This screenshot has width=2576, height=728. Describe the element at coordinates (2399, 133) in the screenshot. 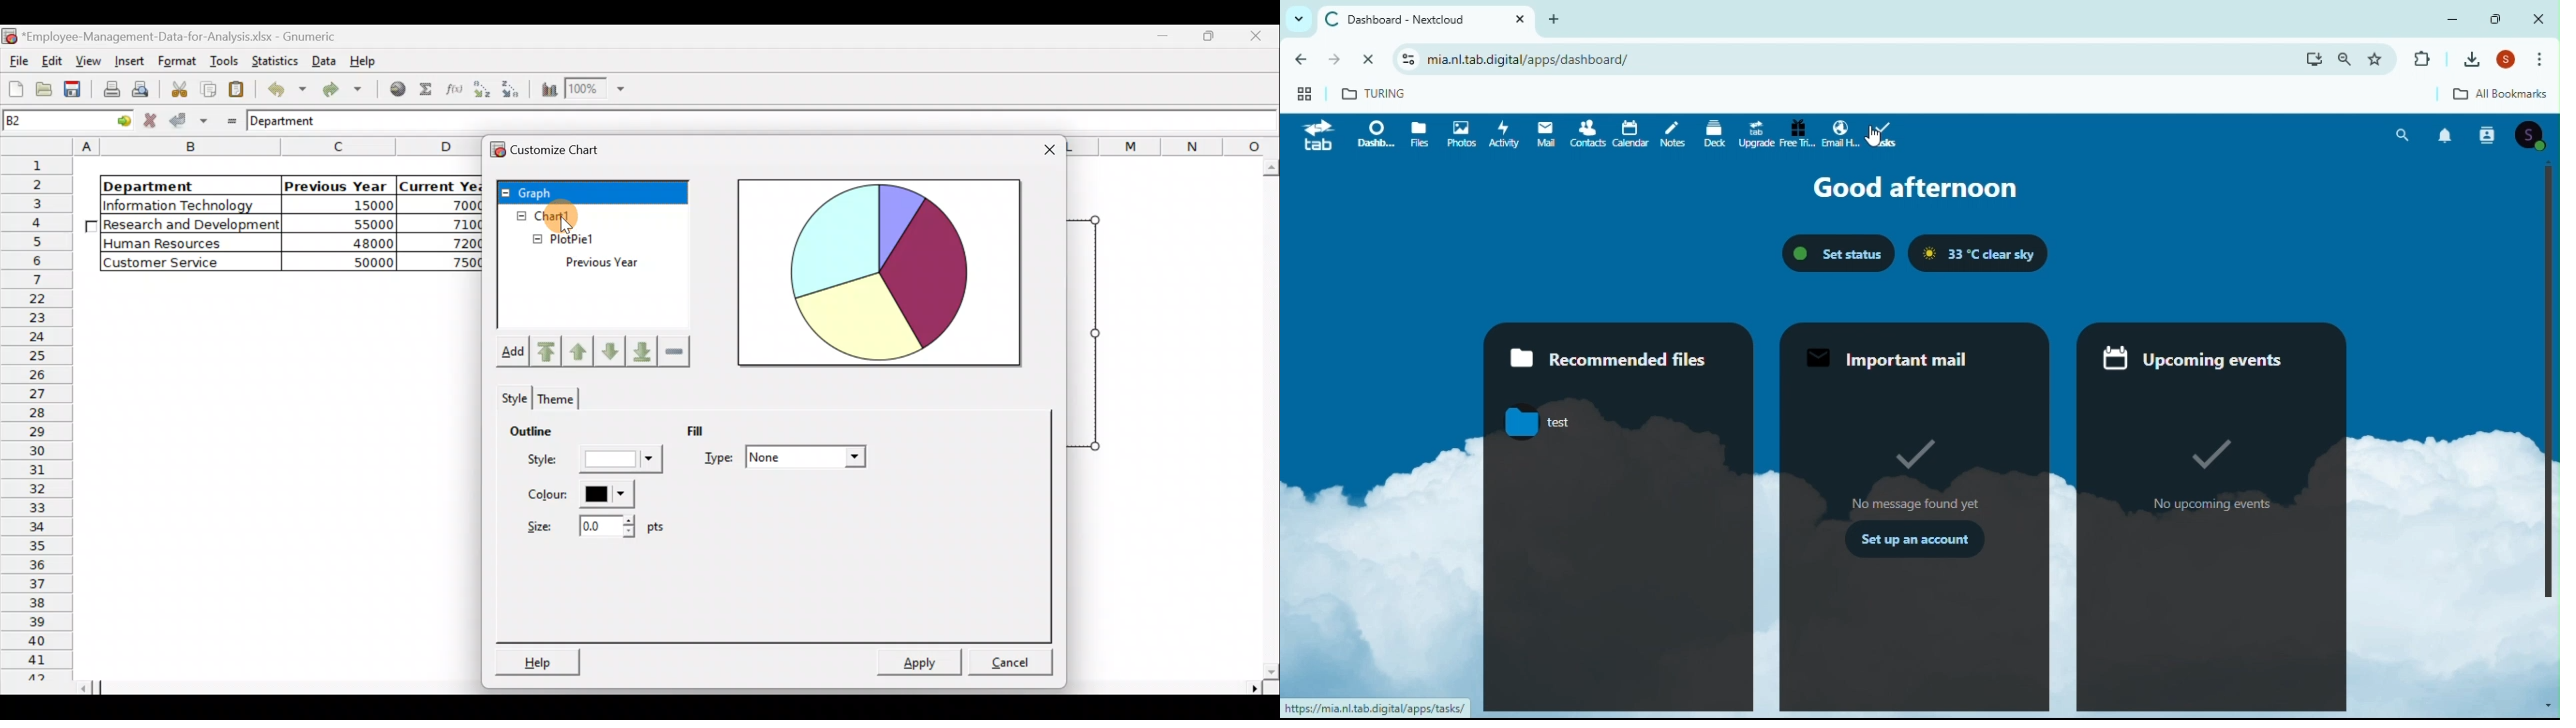

I see `Search` at that location.